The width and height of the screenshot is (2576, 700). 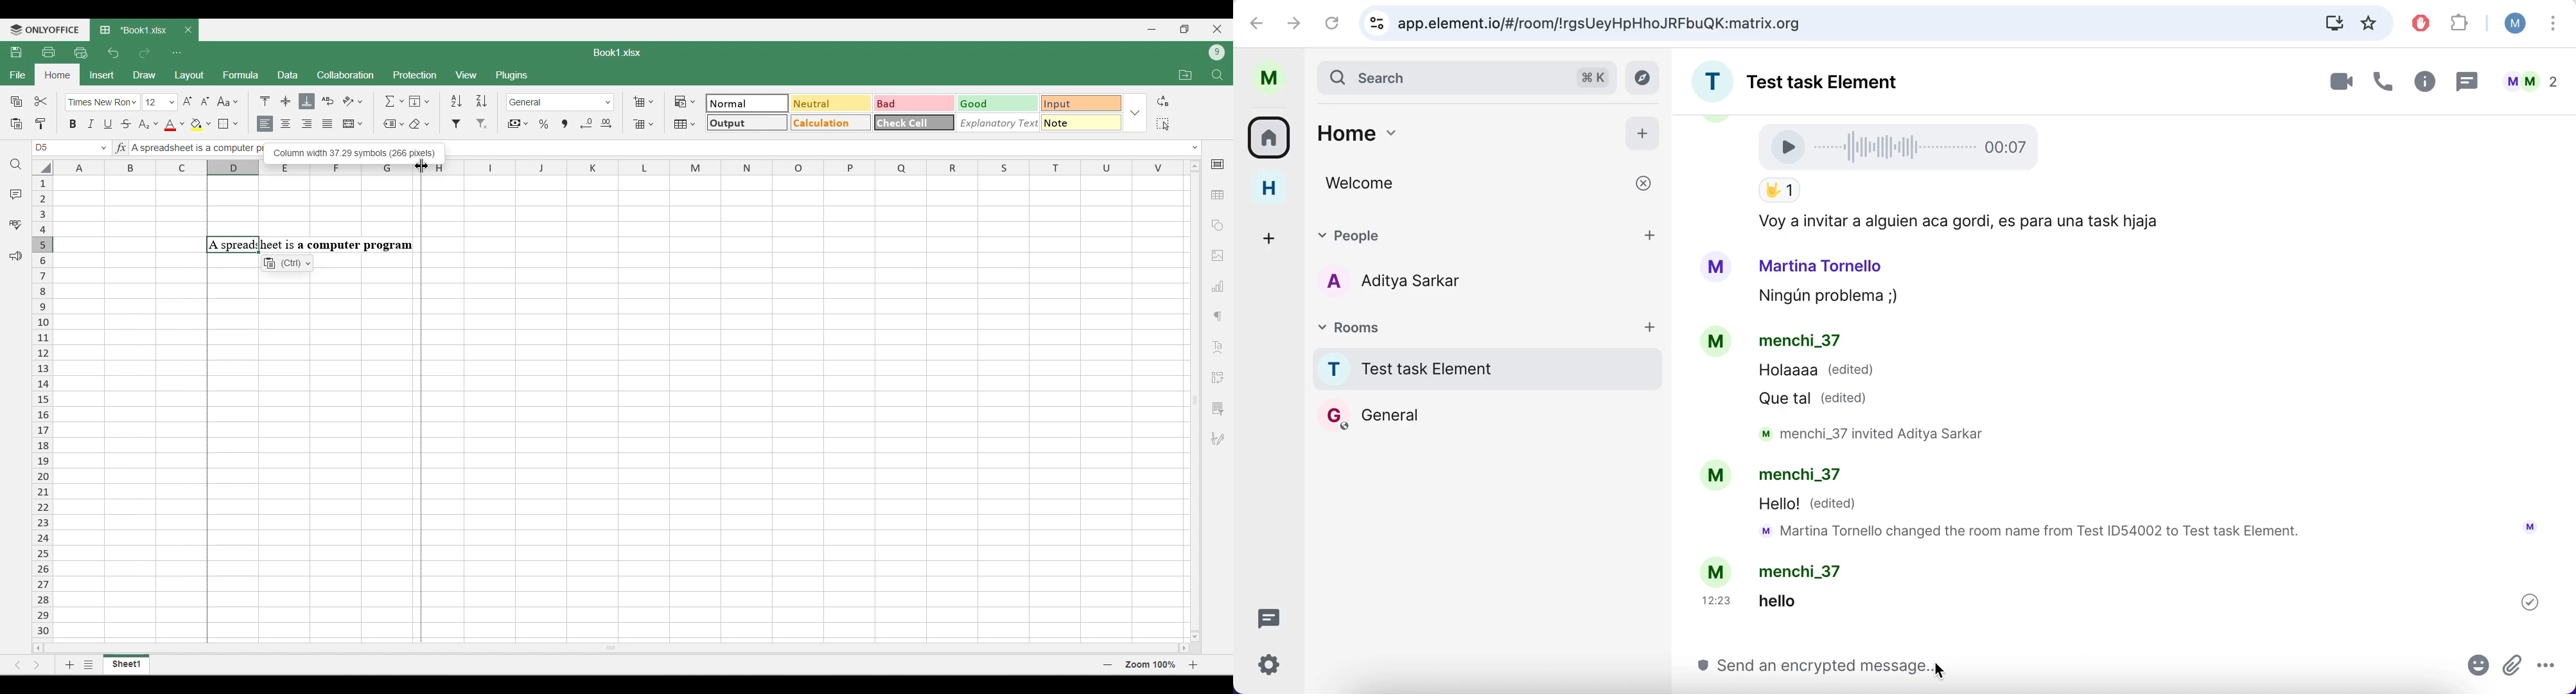 I want to click on Voy a invitar a alguien aca gordi, es para una task hjaja, so click(x=1955, y=222).